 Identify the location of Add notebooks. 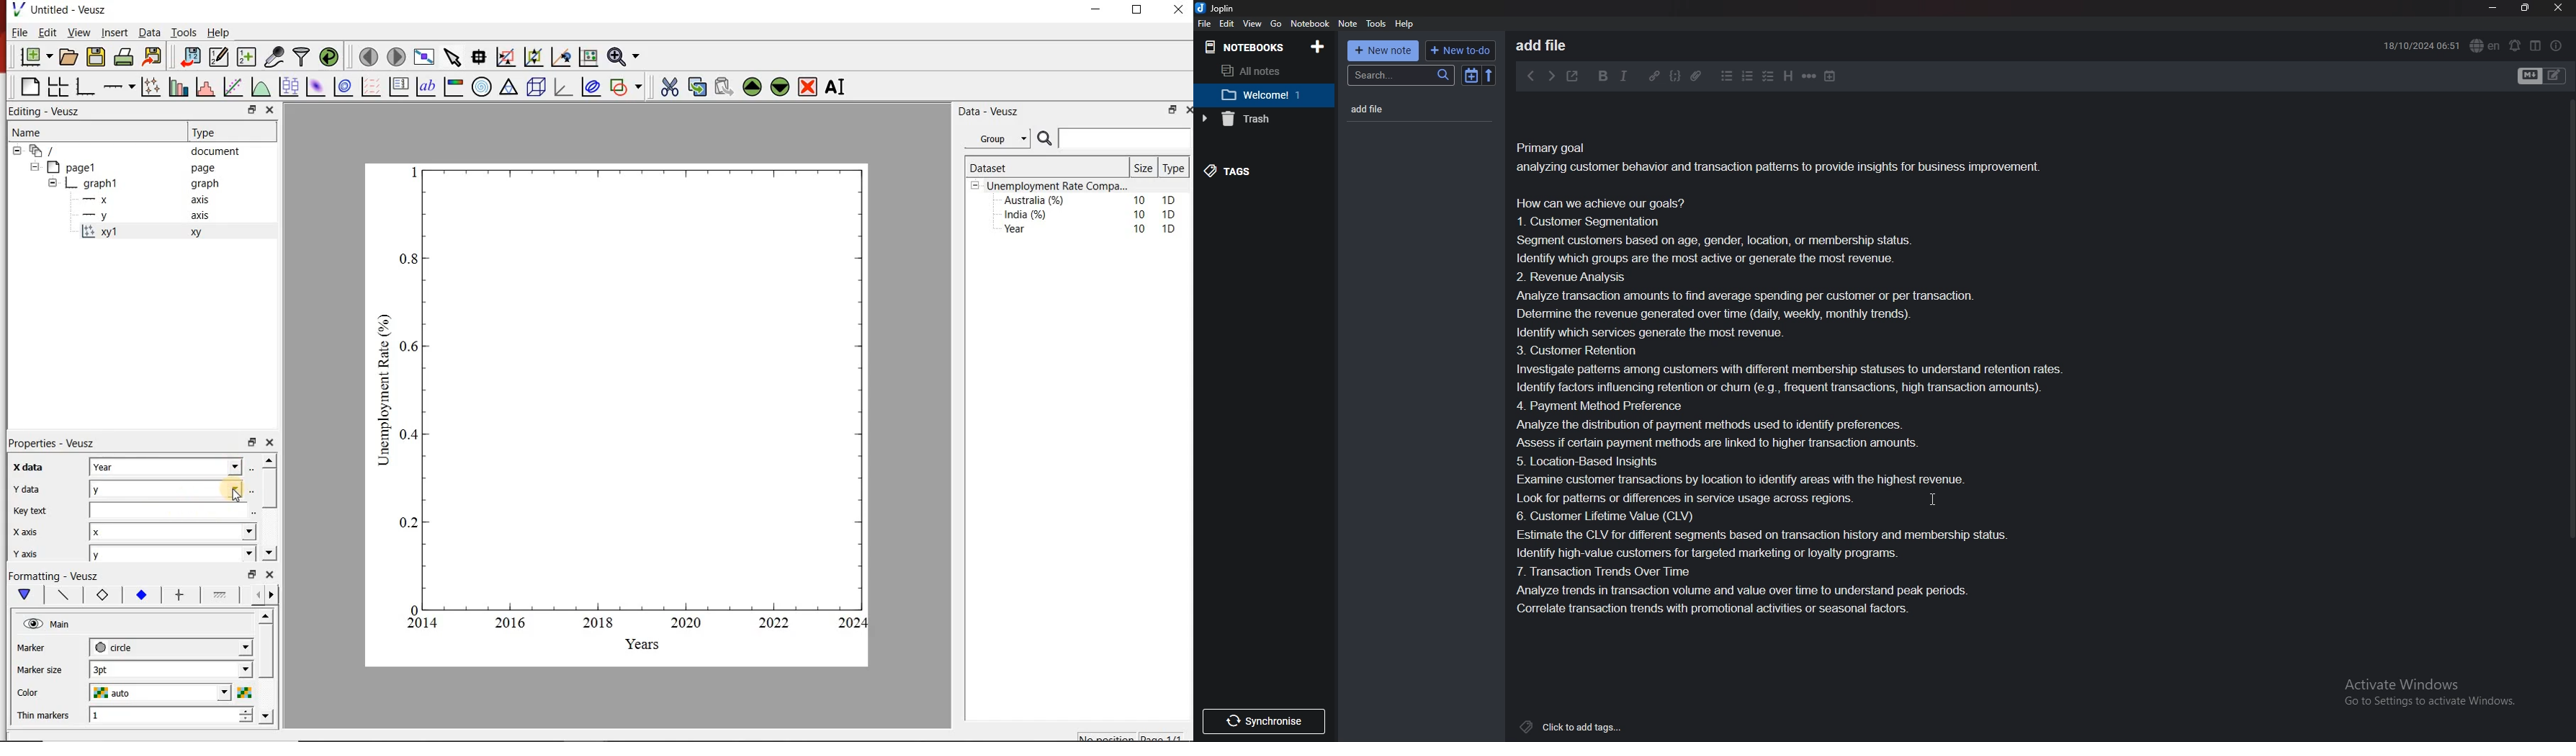
(1316, 46).